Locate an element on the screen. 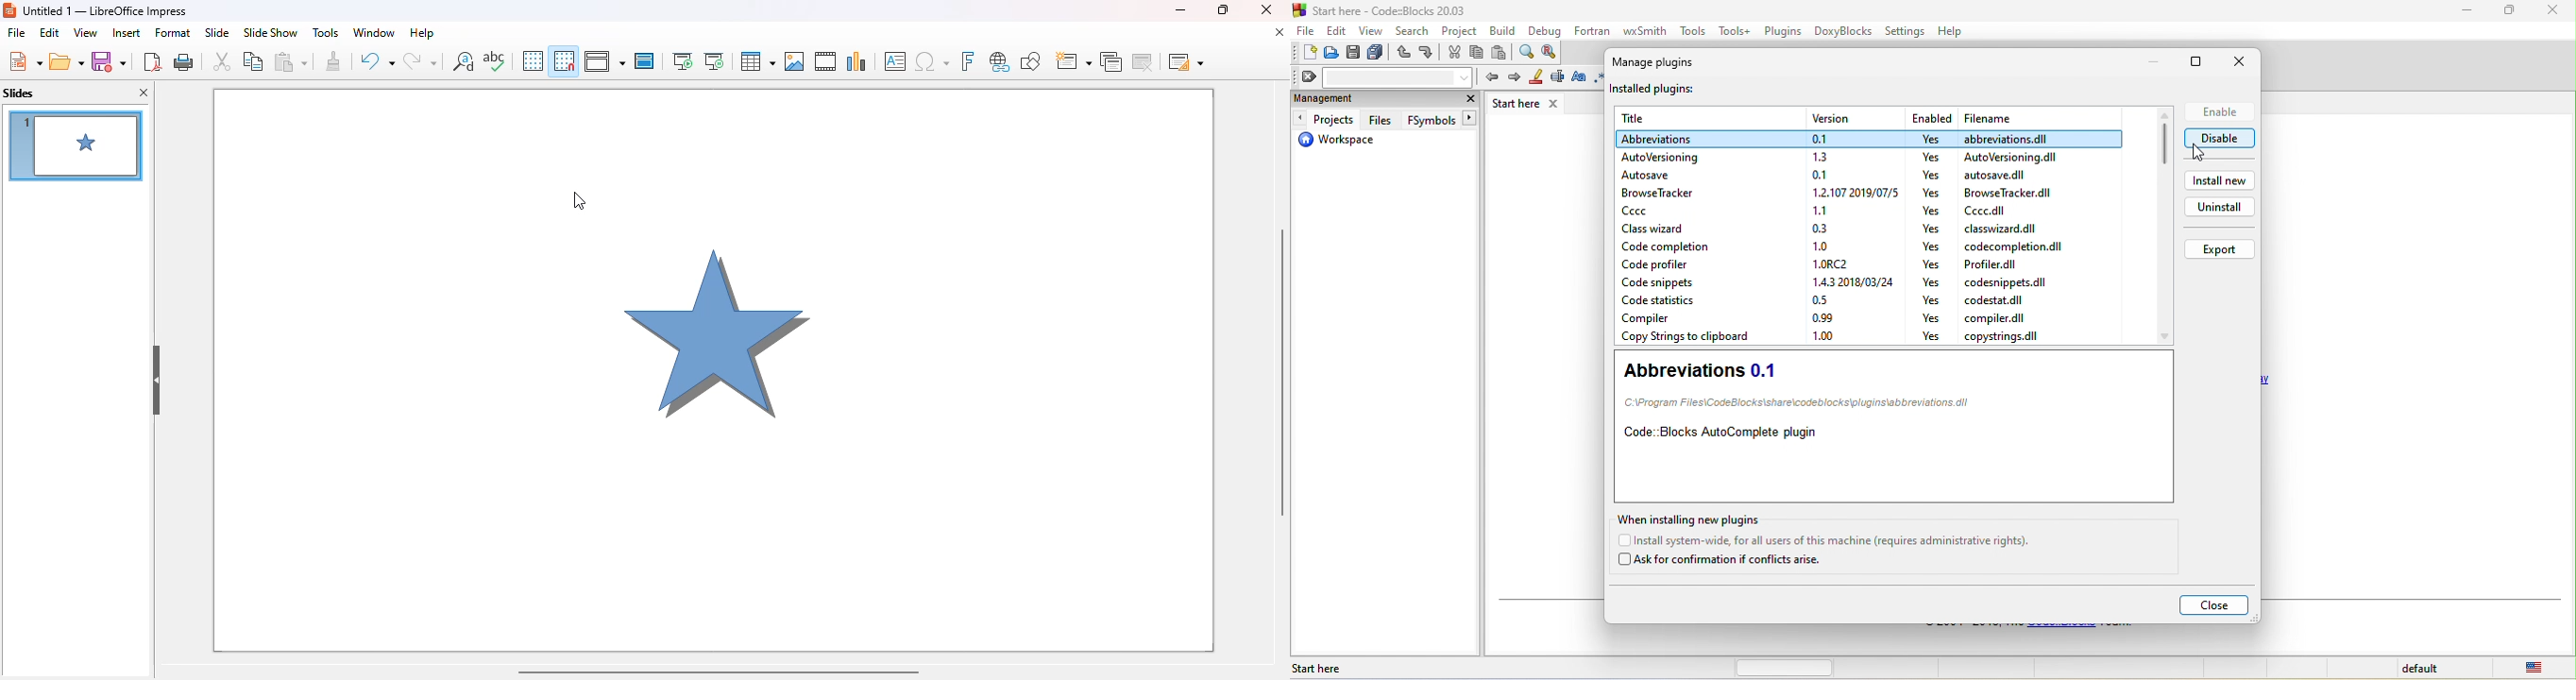  cut is located at coordinates (223, 61).